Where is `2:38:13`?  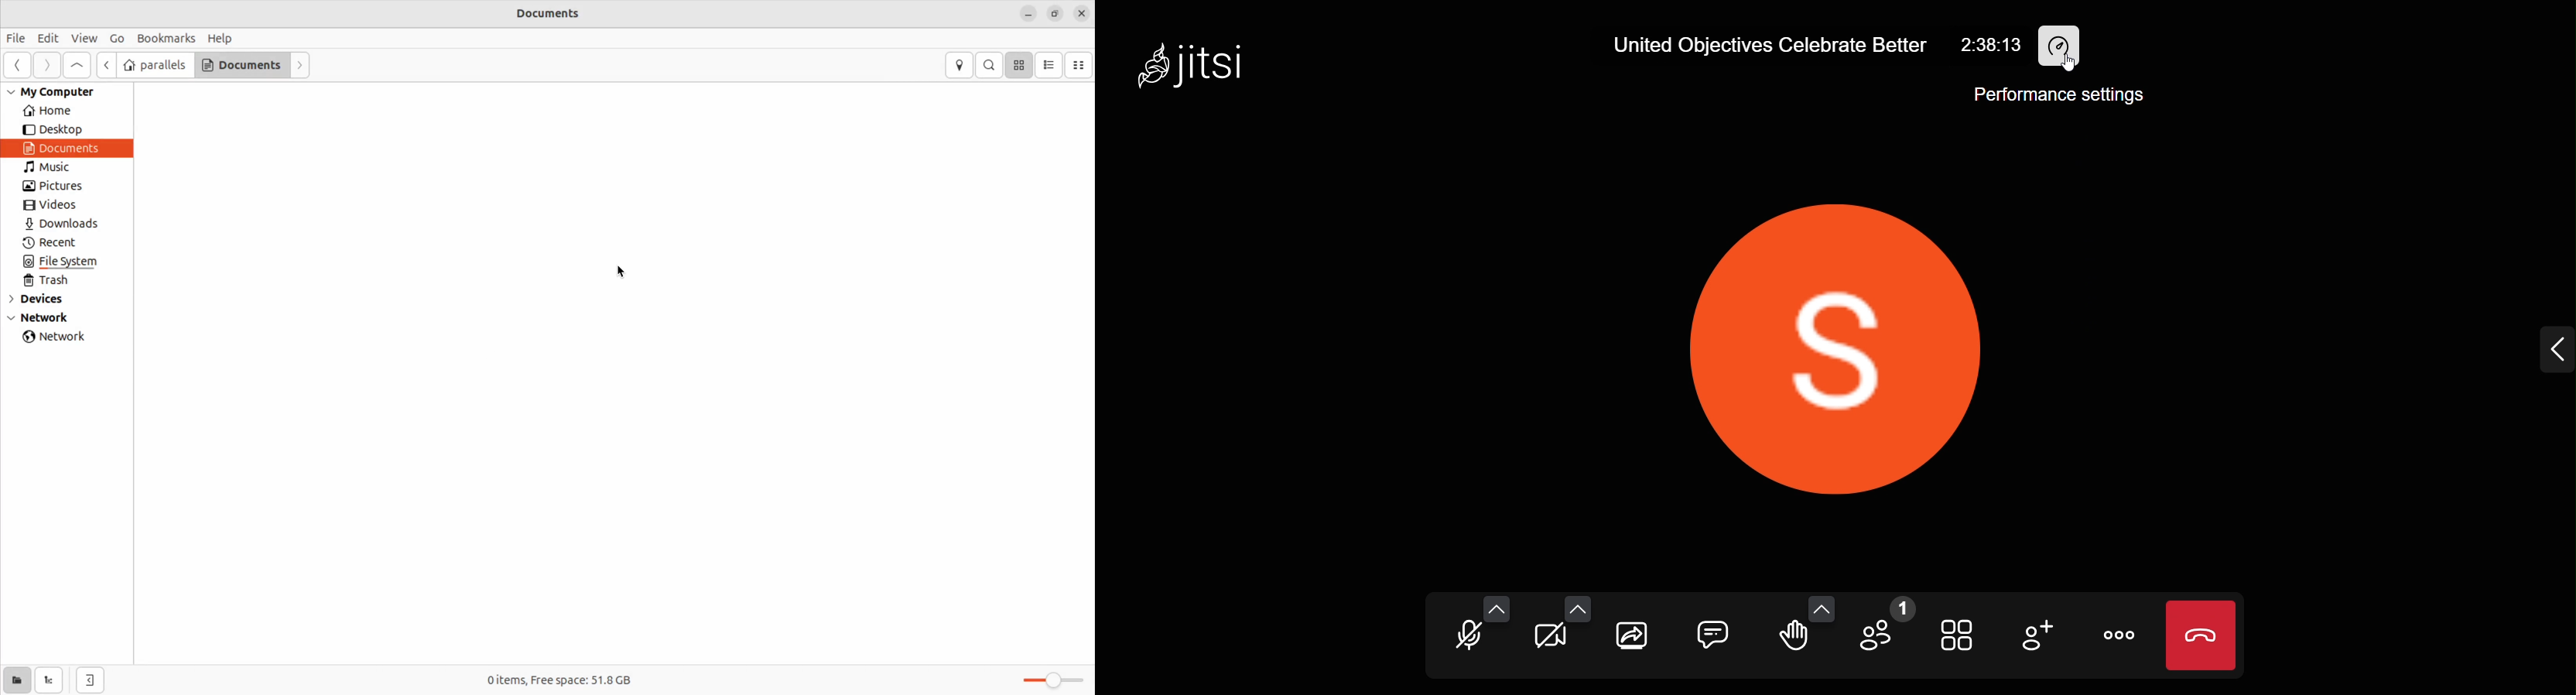 2:38:13 is located at coordinates (1990, 45).